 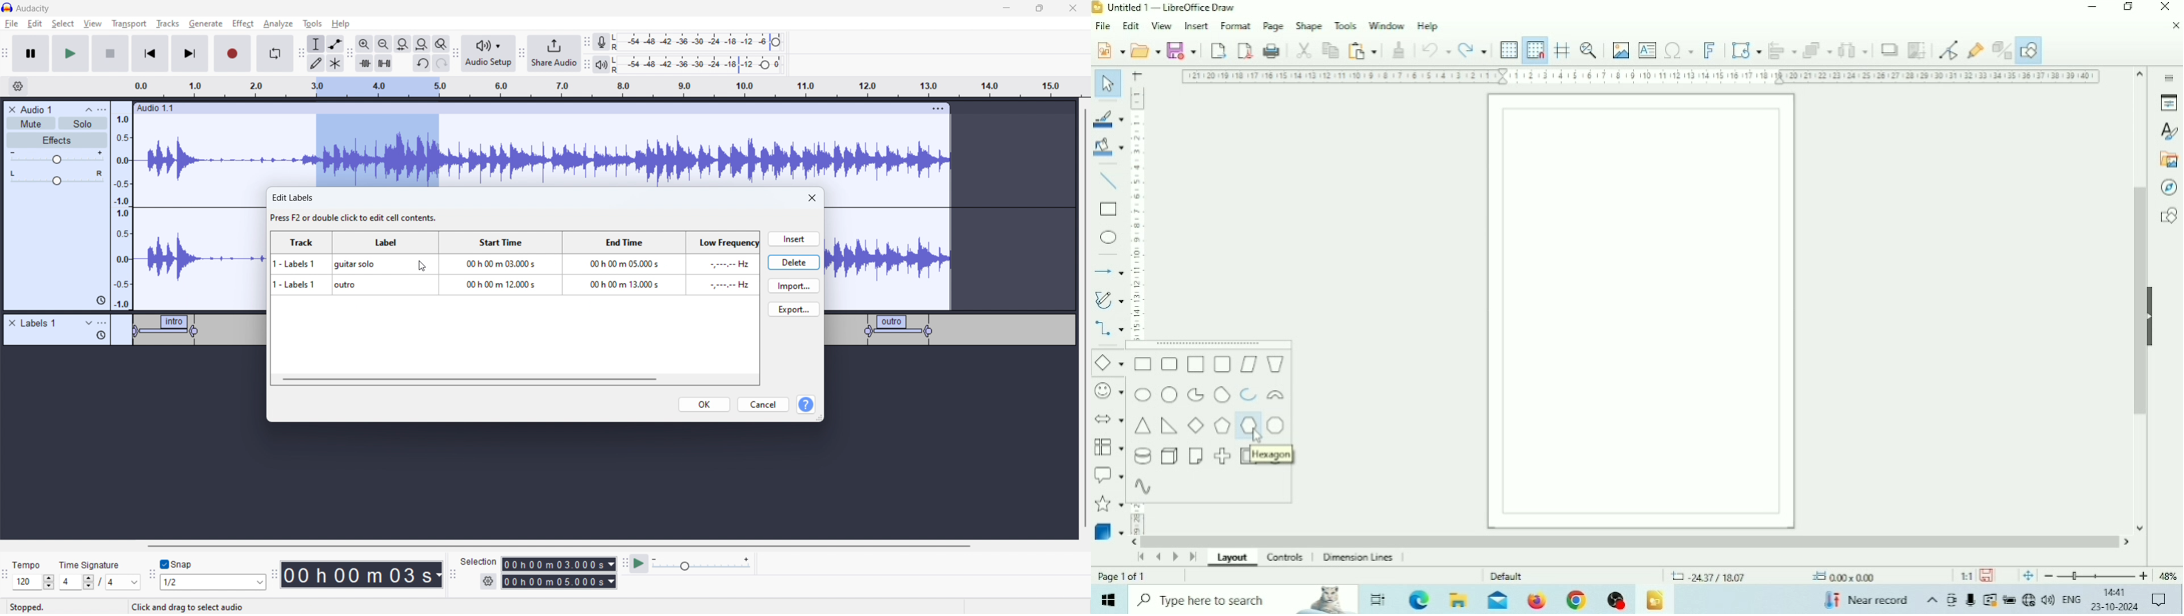 What do you see at coordinates (1498, 600) in the screenshot?
I see `Mail` at bounding box center [1498, 600].